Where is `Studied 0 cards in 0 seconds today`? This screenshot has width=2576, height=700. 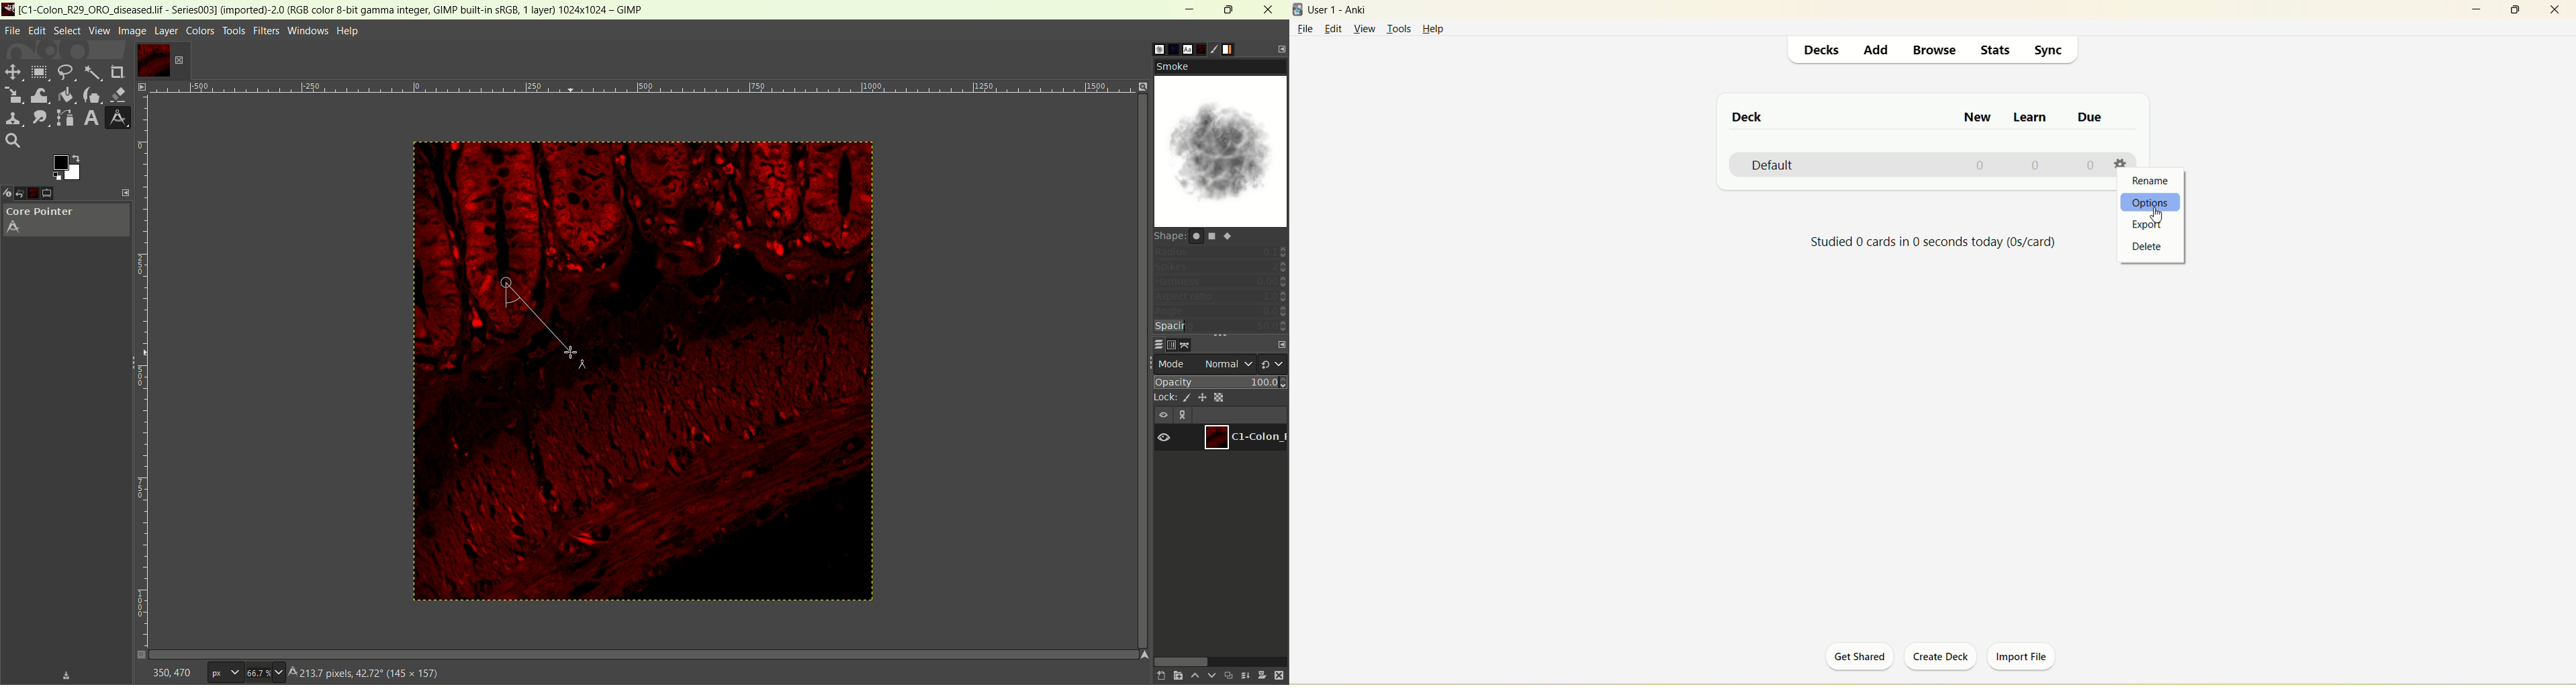
Studied 0 cards in 0 seconds today is located at coordinates (1935, 245).